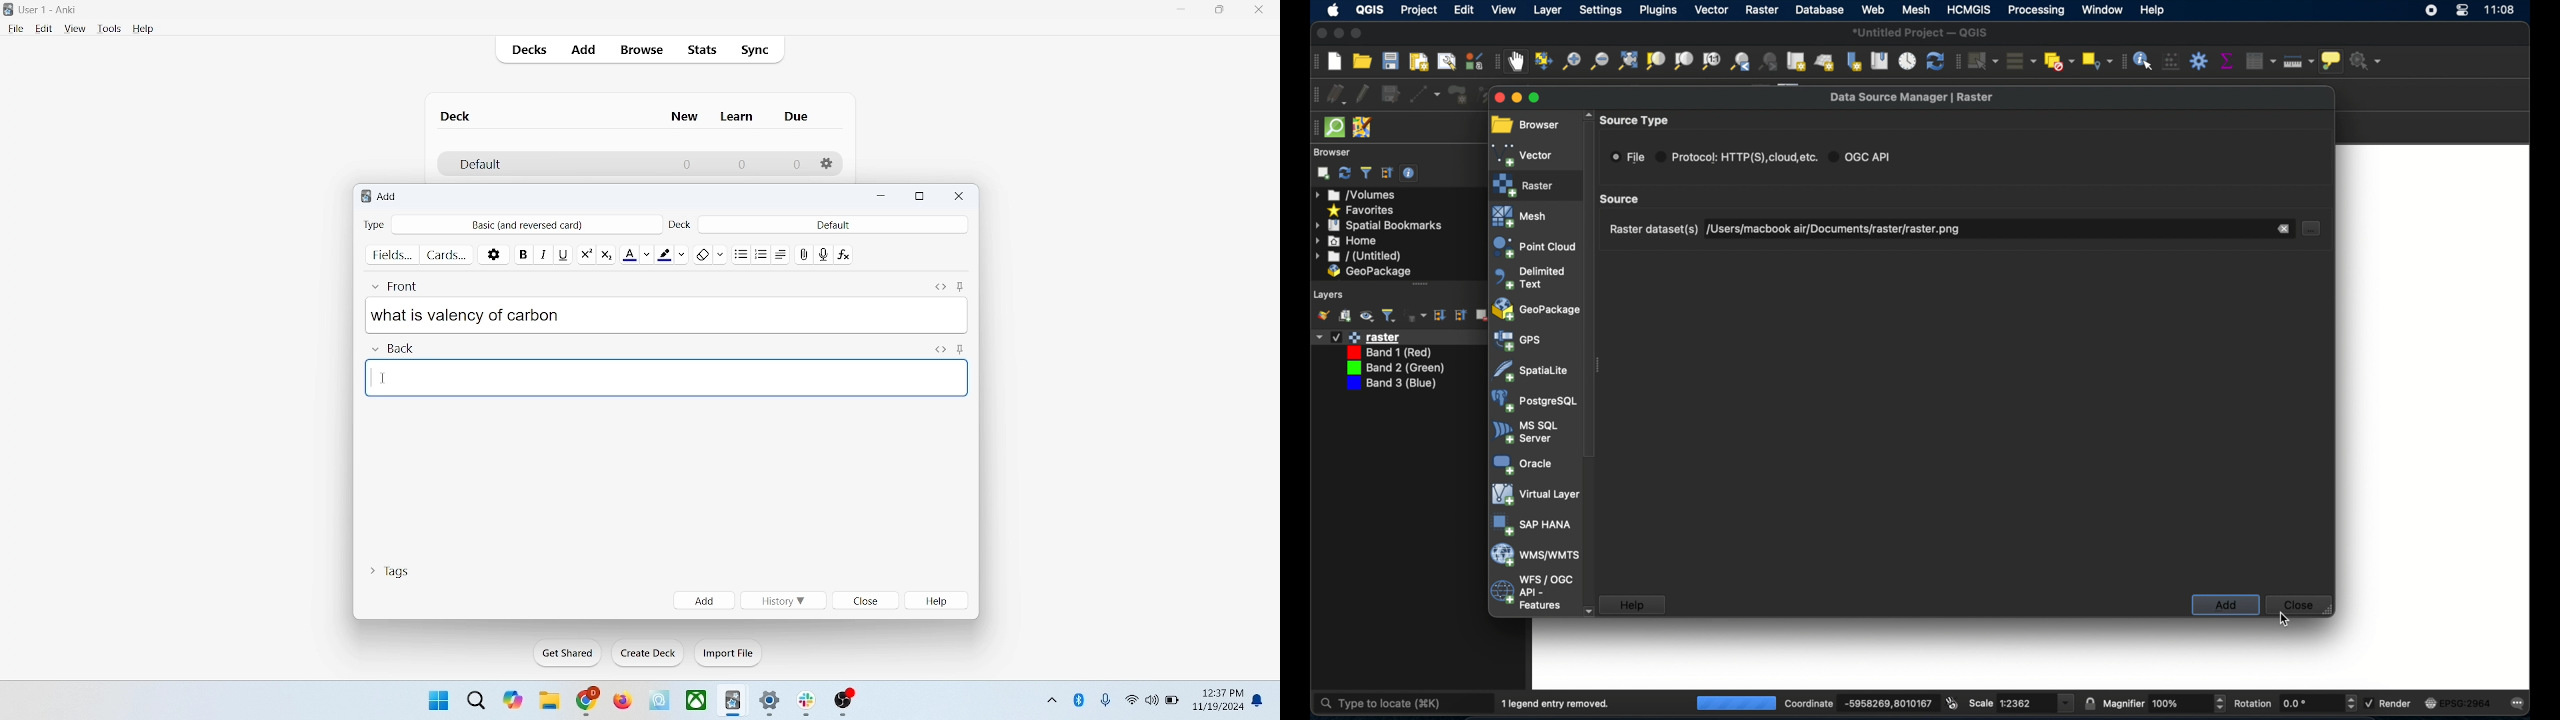  What do you see at coordinates (1173, 702) in the screenshot?
I see `battery` at bounding box center [1173, 702].